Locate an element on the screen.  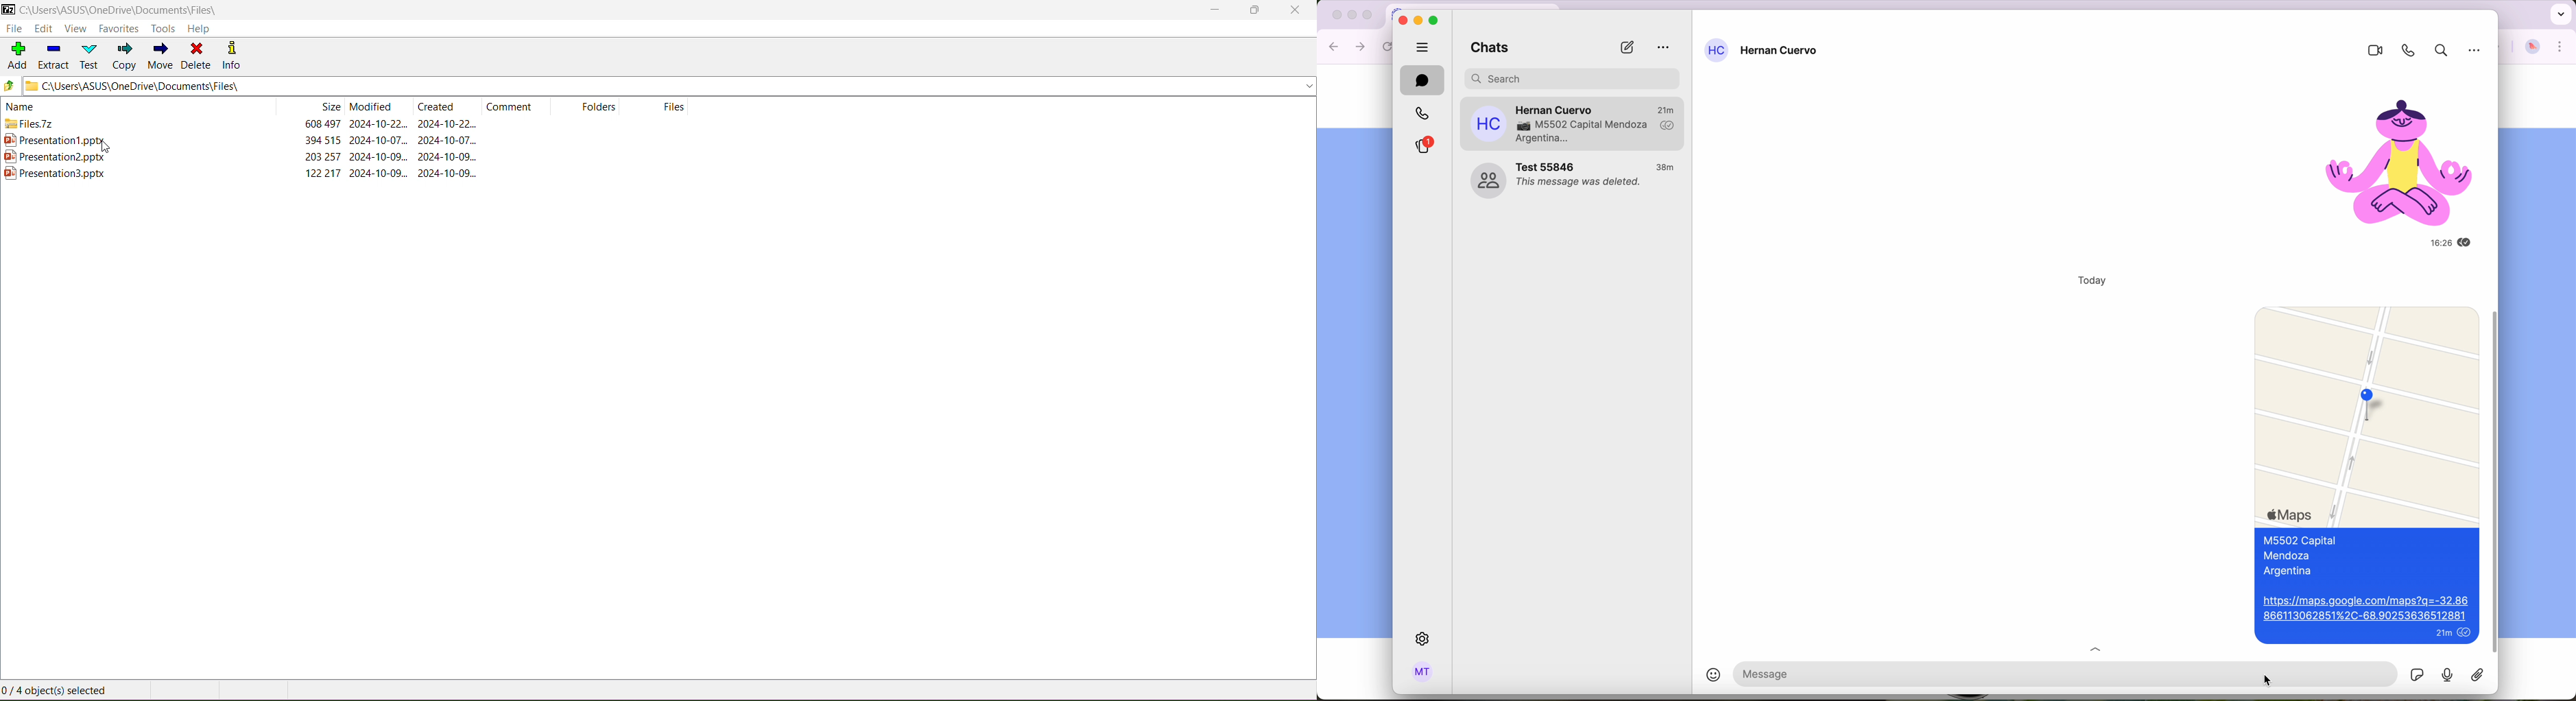
stories is located at coordinates (1422, 146).